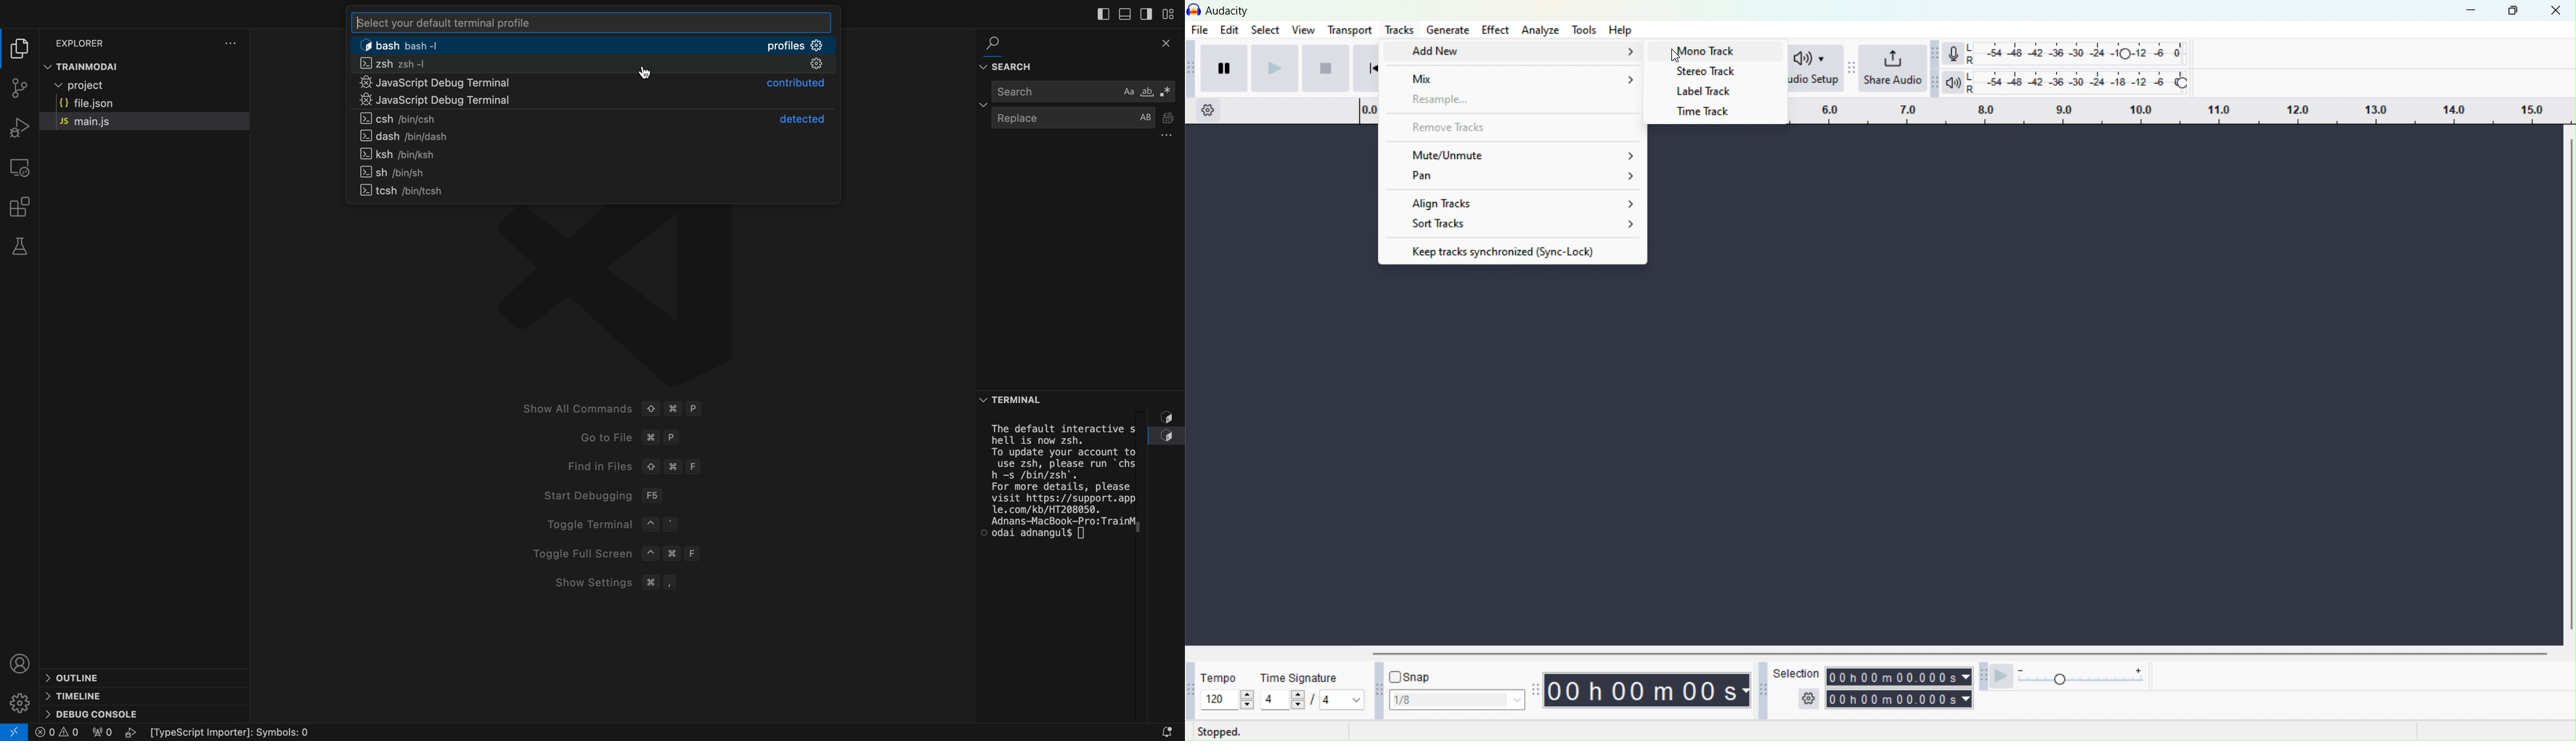 This screenshot has width=2576, height=756. What do you see at coordinates (1541, 29) in the screenshot?
I see `Analyze` at bounding box center [1541, 29].